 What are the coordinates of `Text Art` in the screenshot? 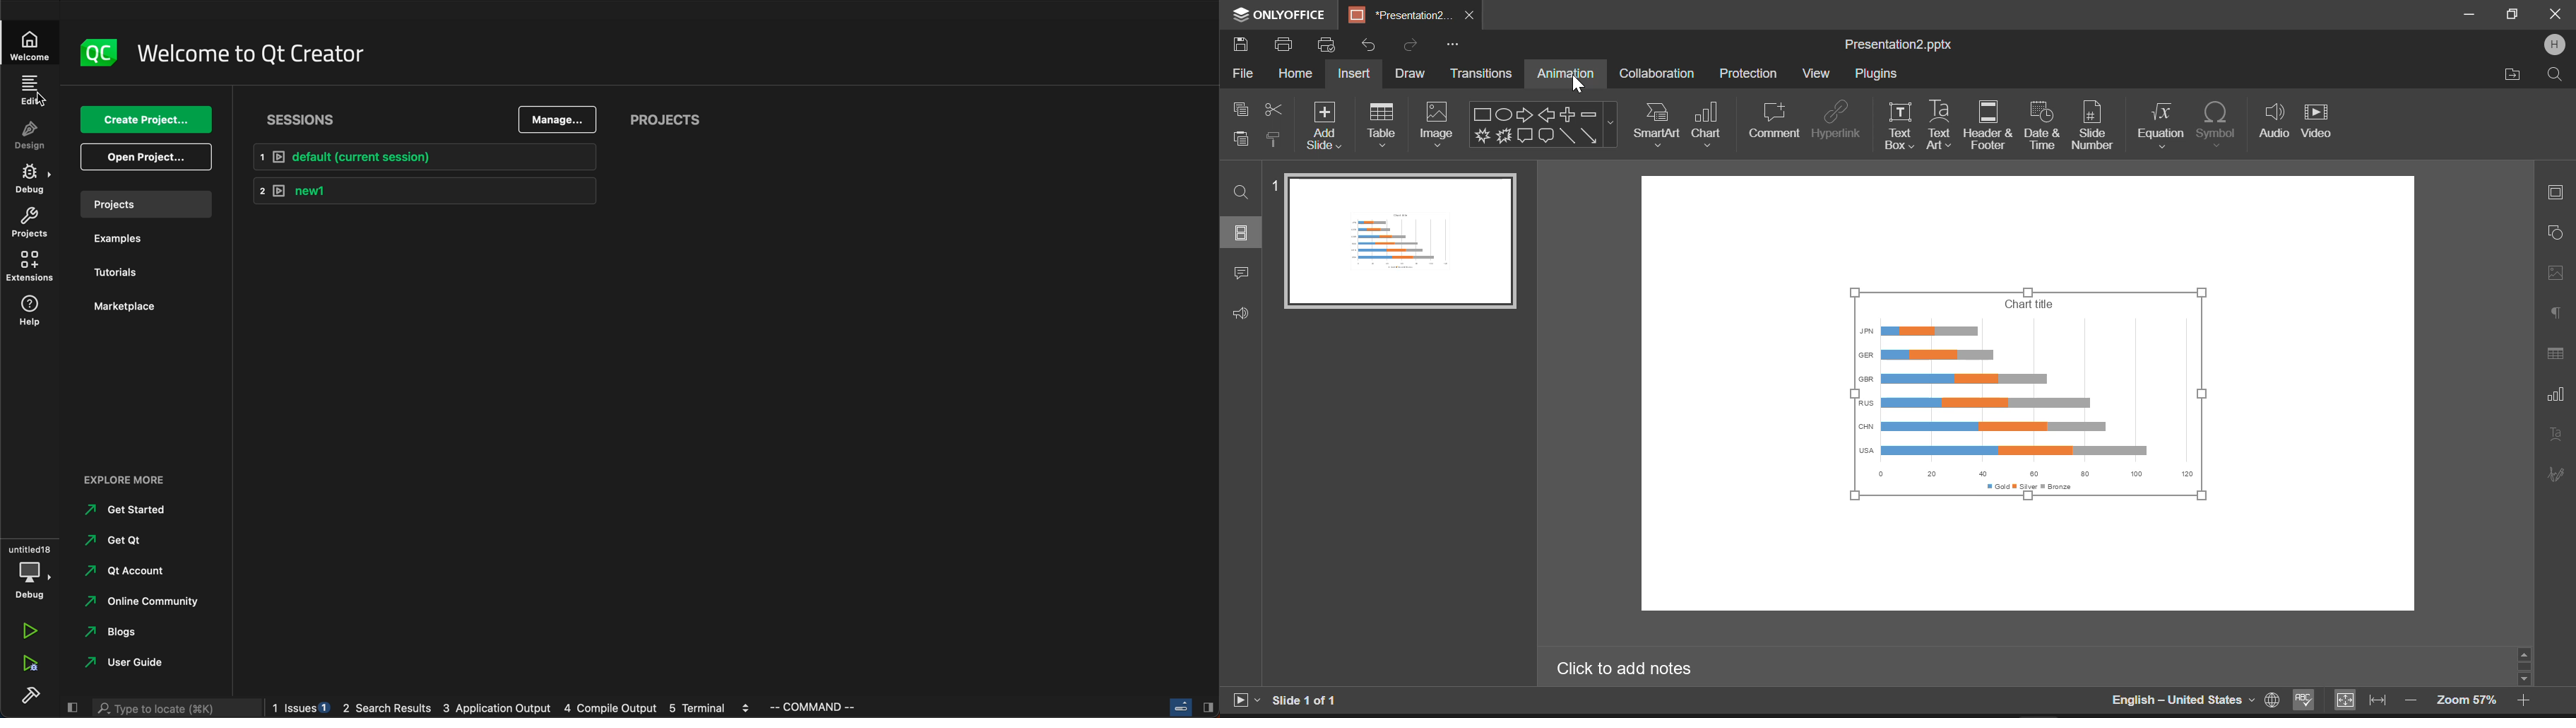 It's located at (1937, 124).